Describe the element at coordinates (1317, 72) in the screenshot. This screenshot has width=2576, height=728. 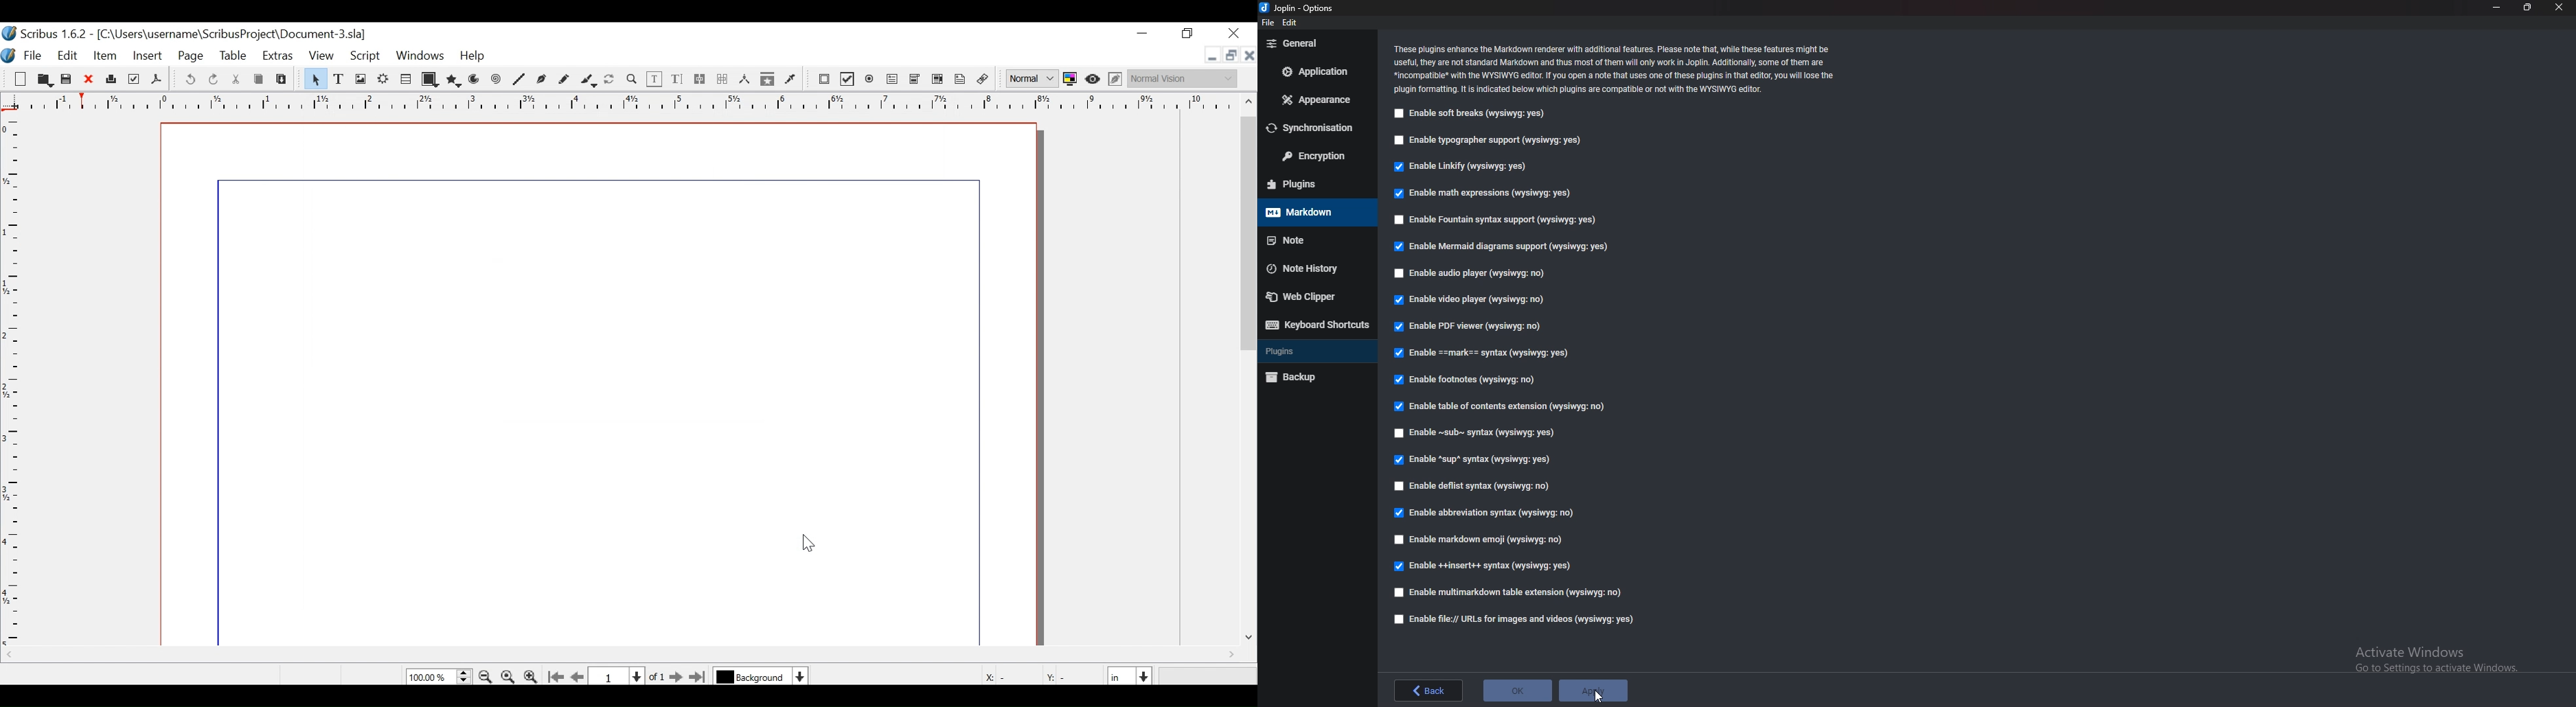
I see `Application` at that location.